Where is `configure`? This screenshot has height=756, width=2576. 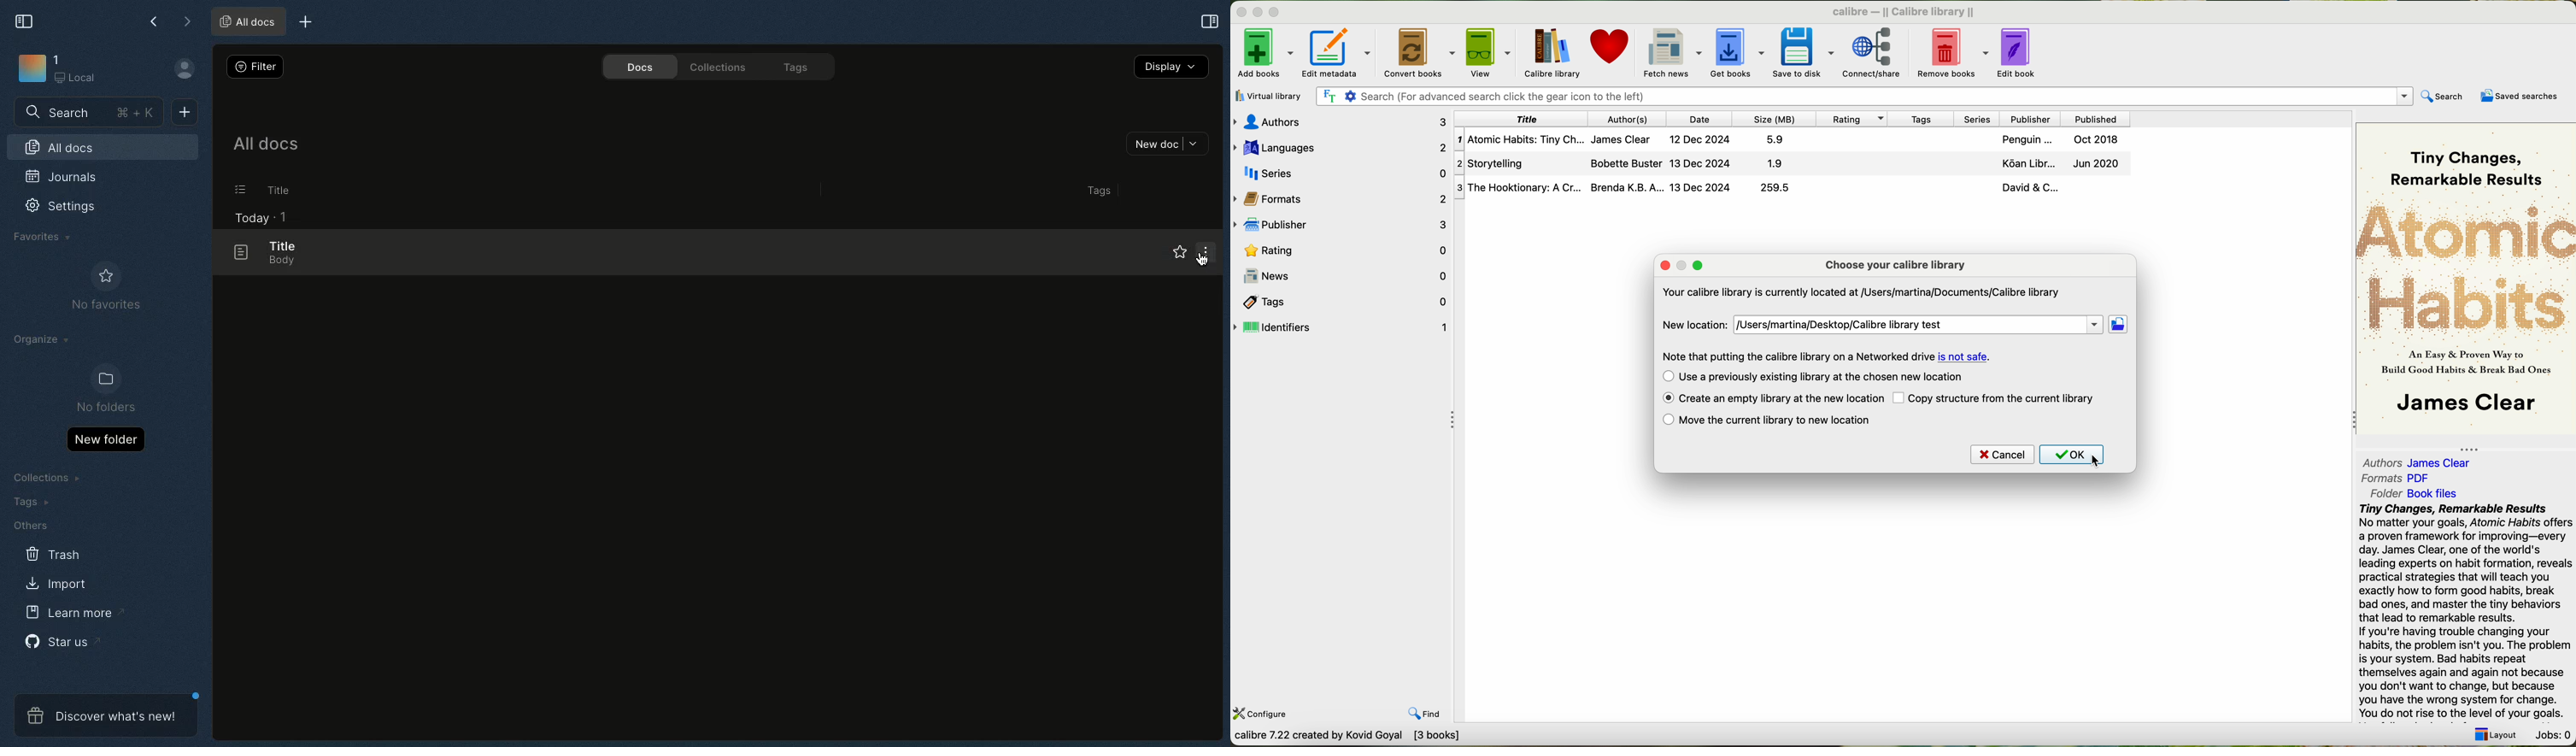
configure is located at coordinates (1262, 713).